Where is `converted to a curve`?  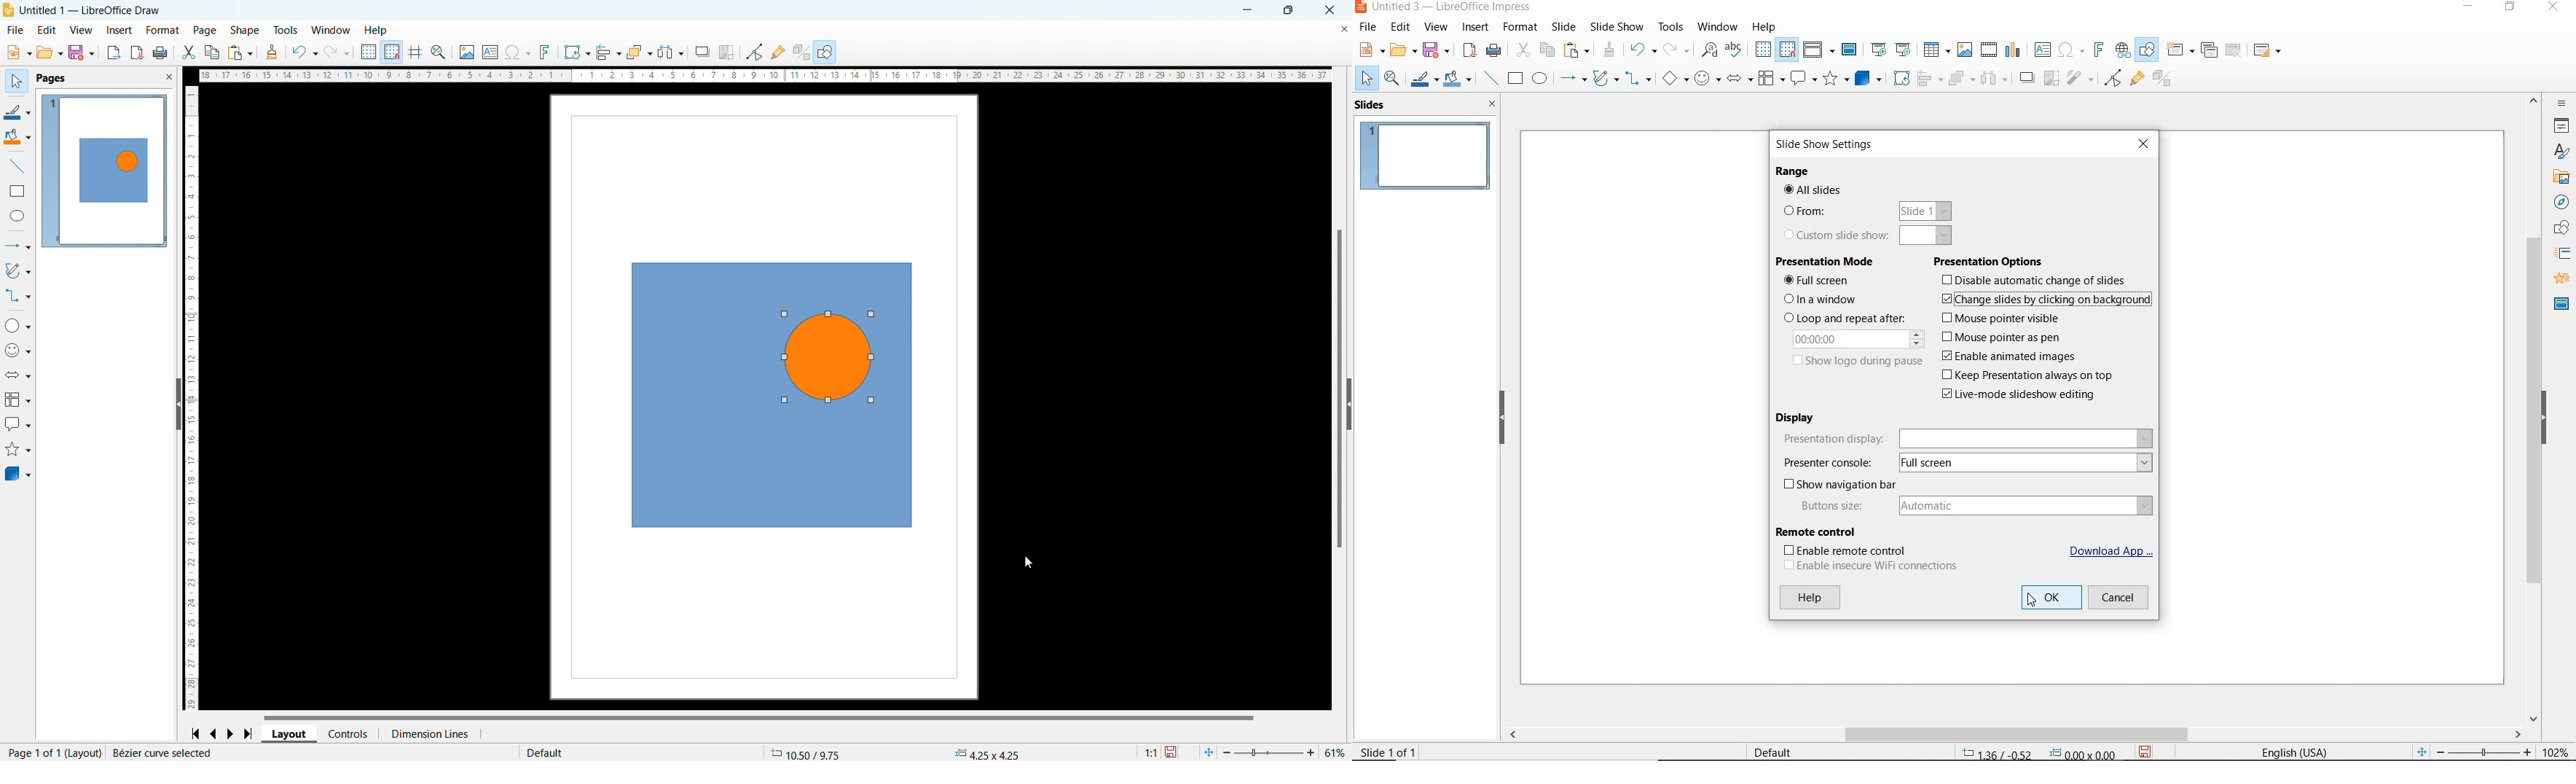 converted to a curve is located at coordinates (826, 358).